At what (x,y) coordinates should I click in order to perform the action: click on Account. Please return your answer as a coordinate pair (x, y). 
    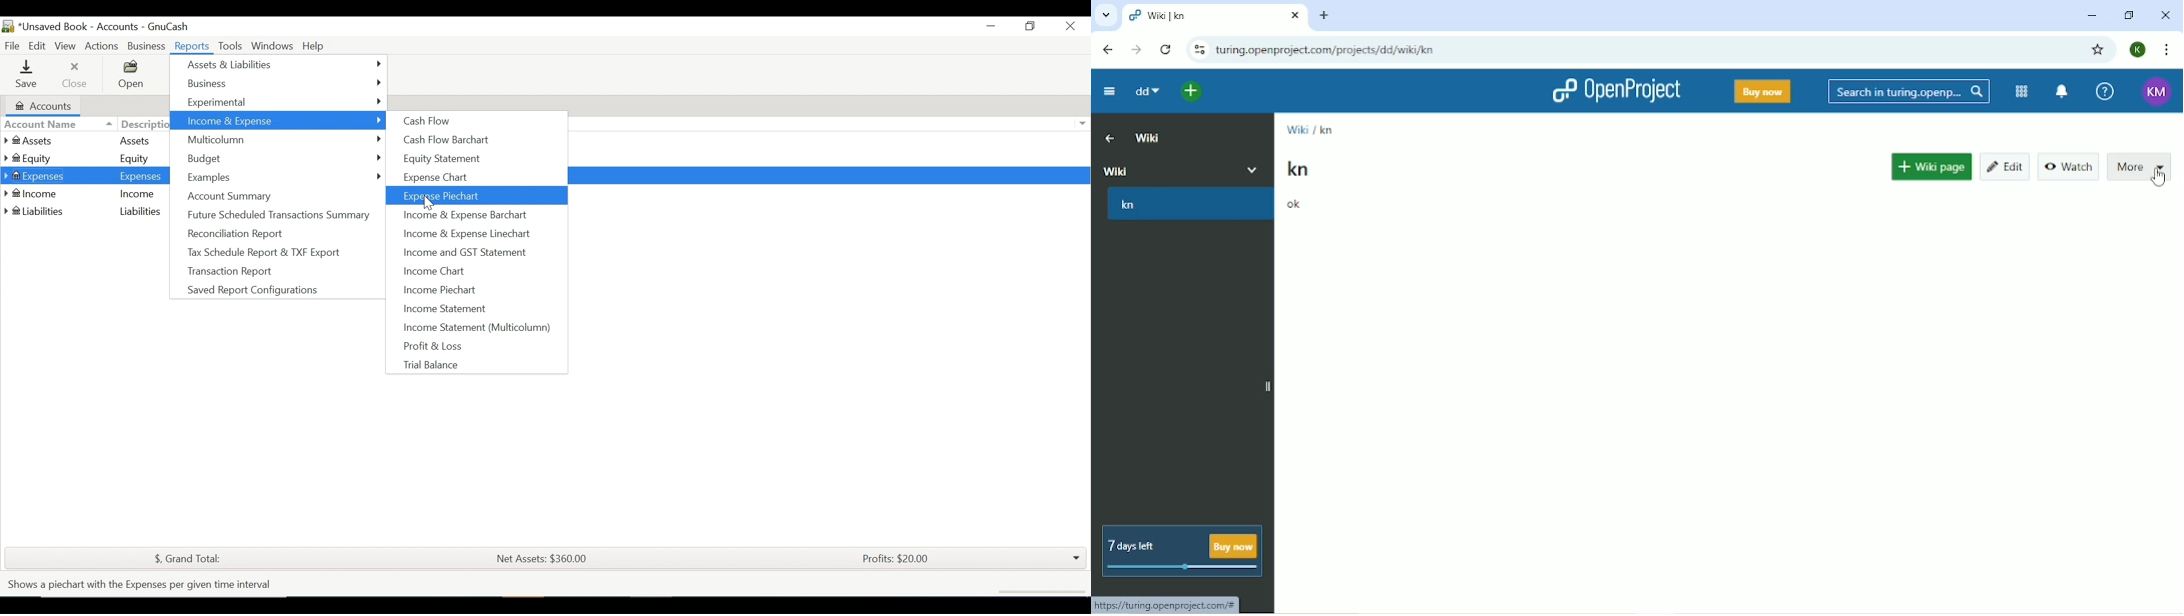
    Looking at the image, I should click on (2138, 50).